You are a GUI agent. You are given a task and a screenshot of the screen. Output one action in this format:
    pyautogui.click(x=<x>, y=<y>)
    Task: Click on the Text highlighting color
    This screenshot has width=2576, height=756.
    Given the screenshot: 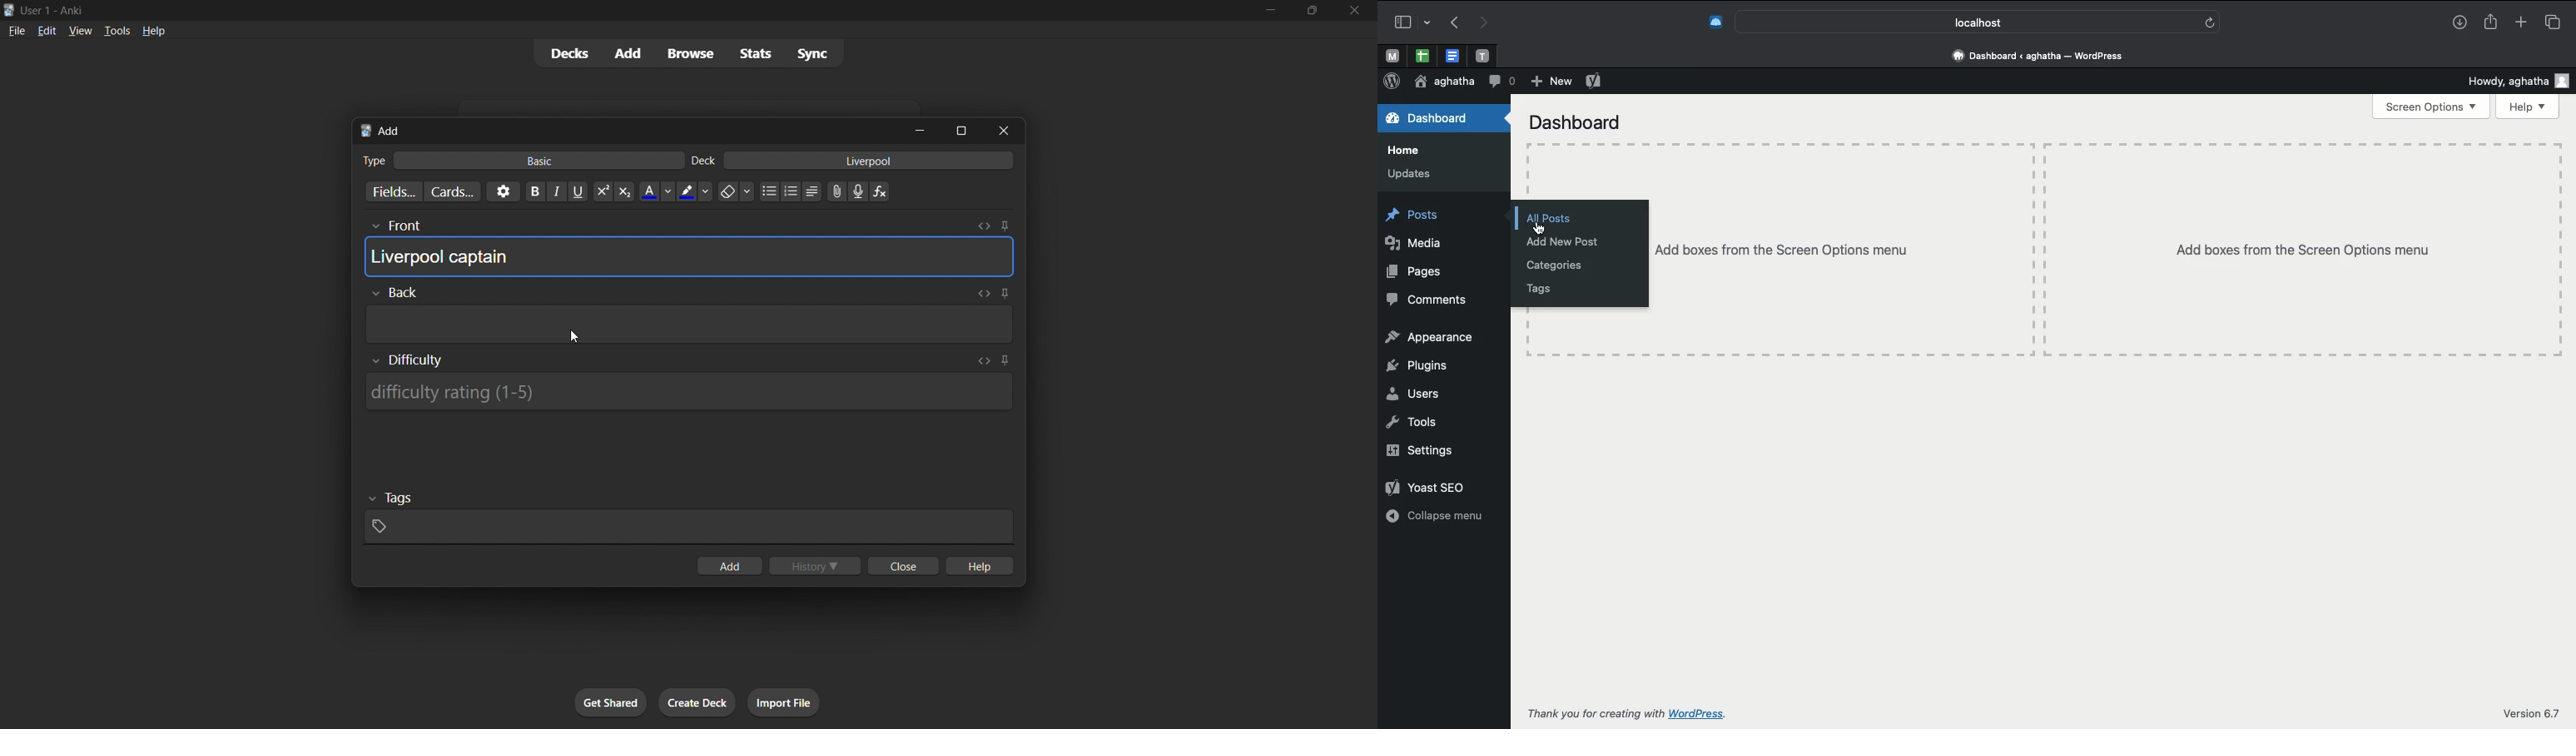 What is the action you would take?
    pyautogui.click(x=694, y=192)
    